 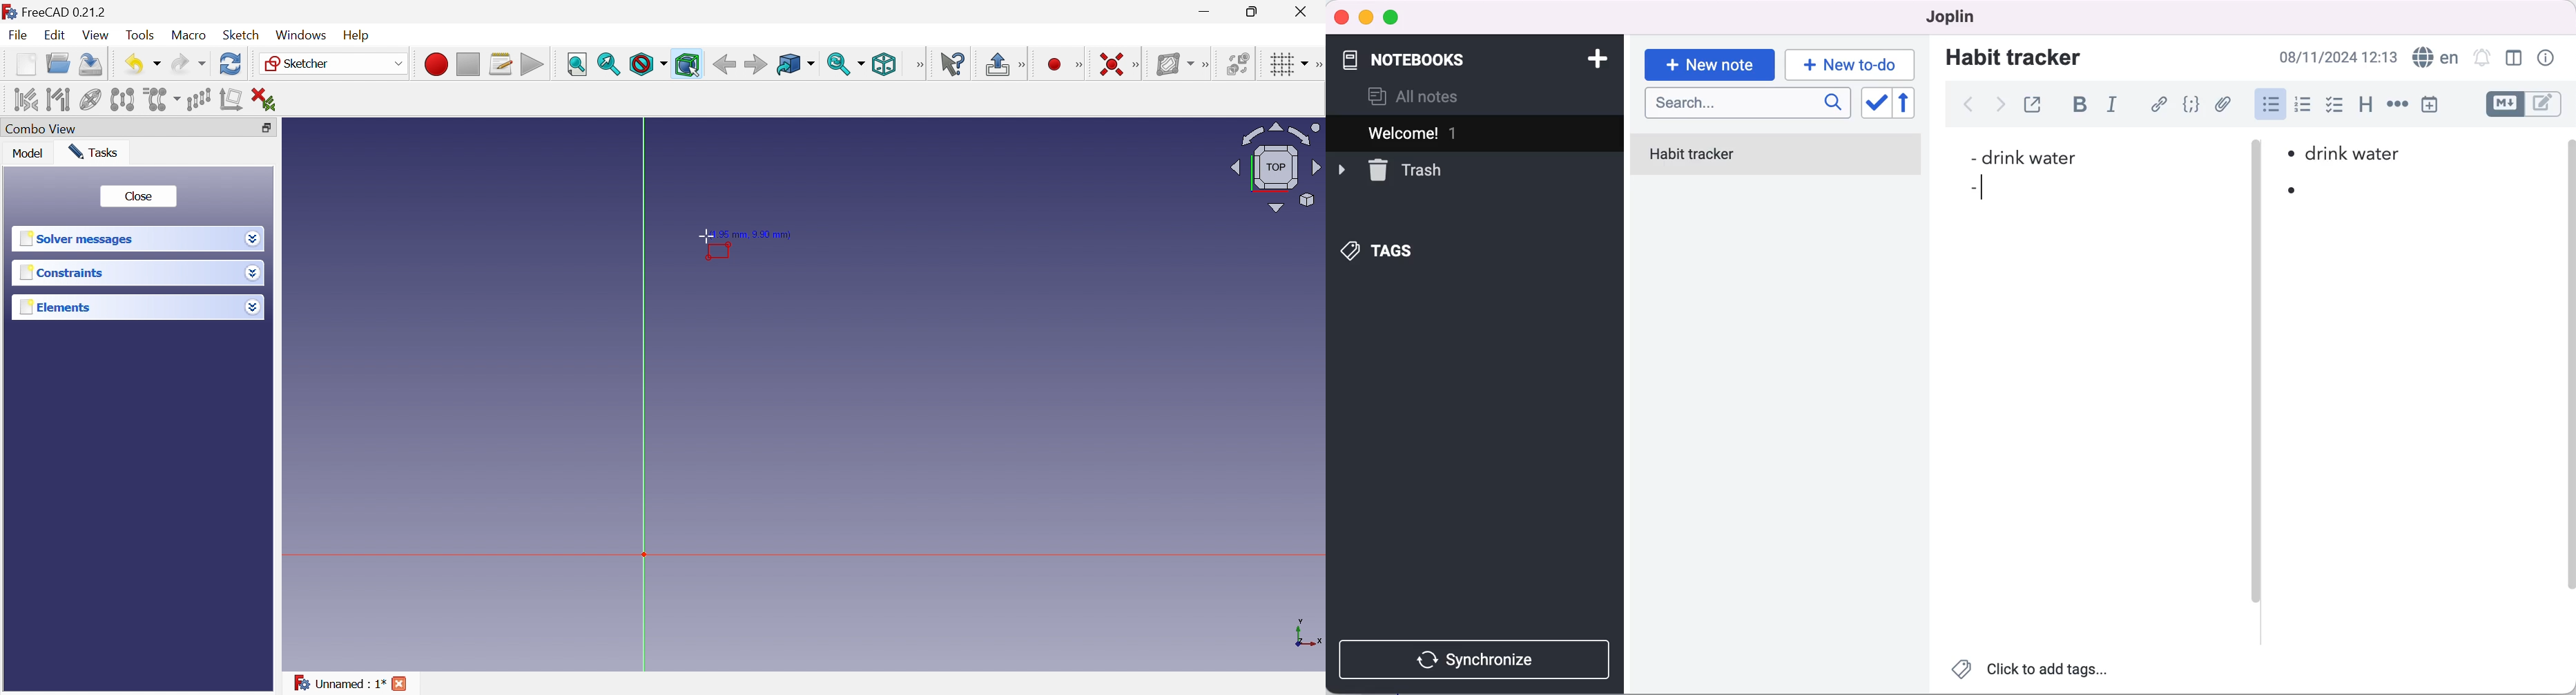 What do you see at coordinates (1342, 17) in the screenshot?
I see `close` at bounding box center [1342, 17].